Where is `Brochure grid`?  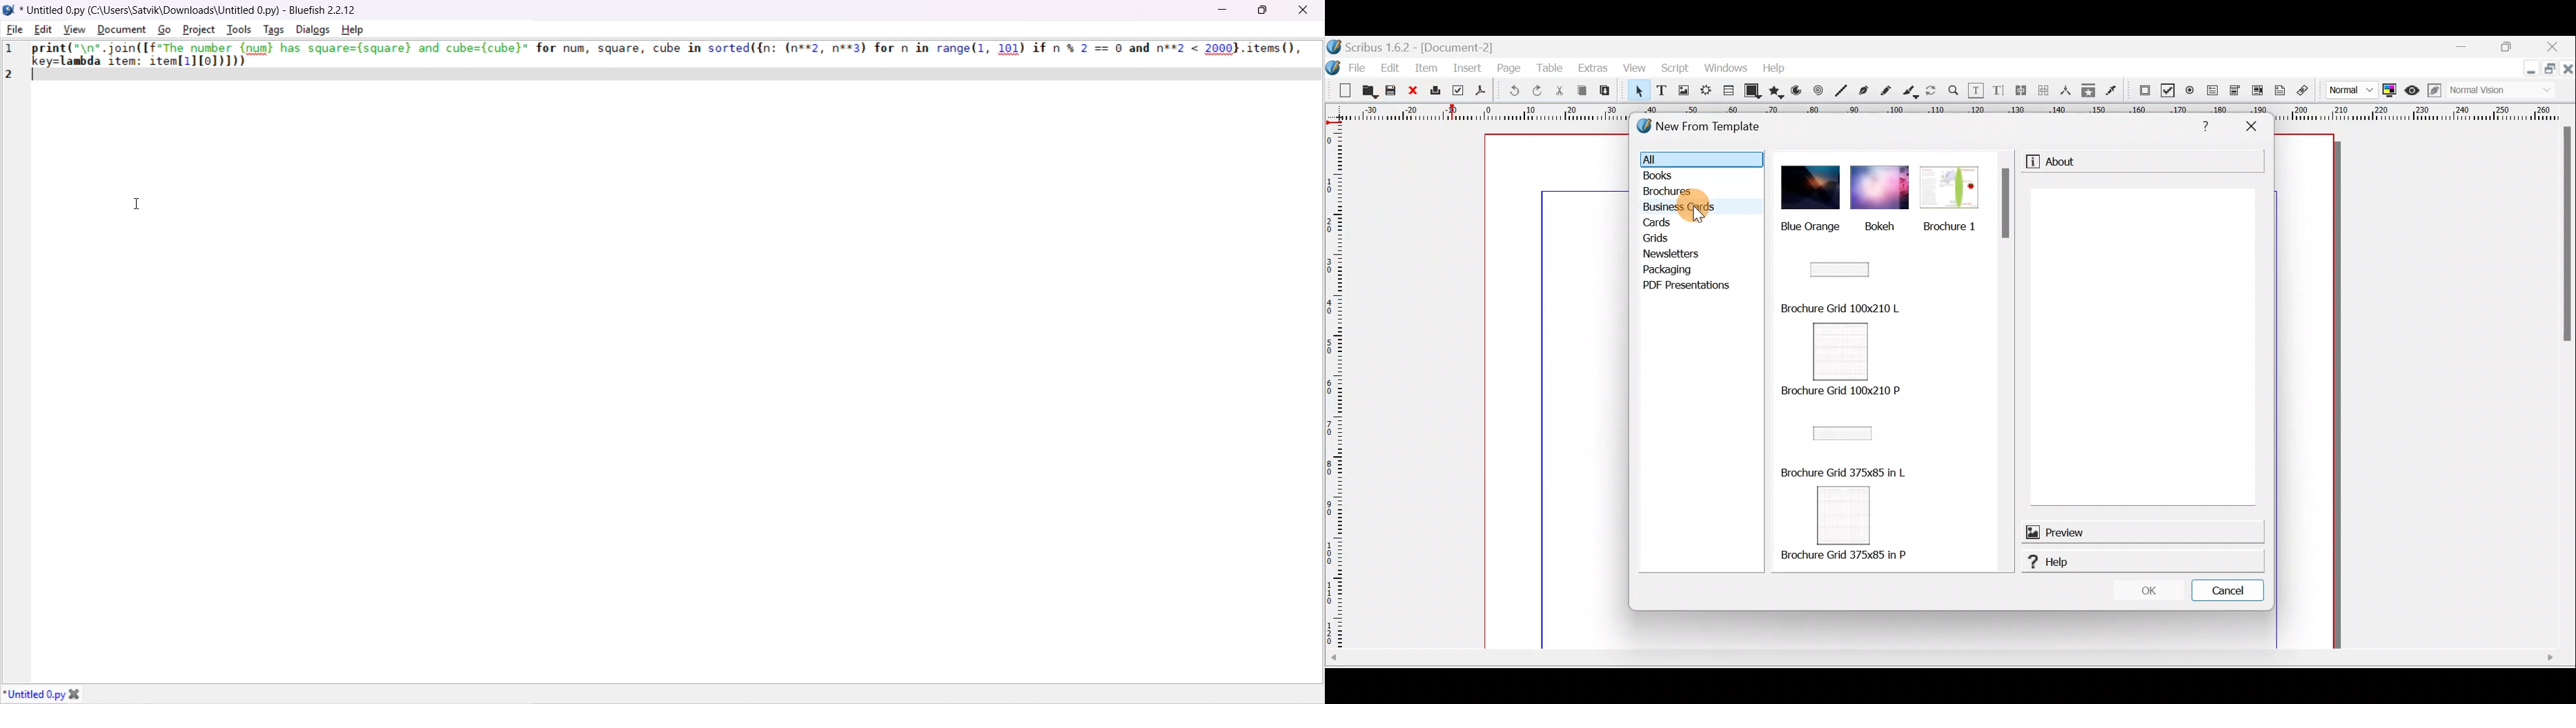 Brochure grid is located at coordinates (1843, 432).